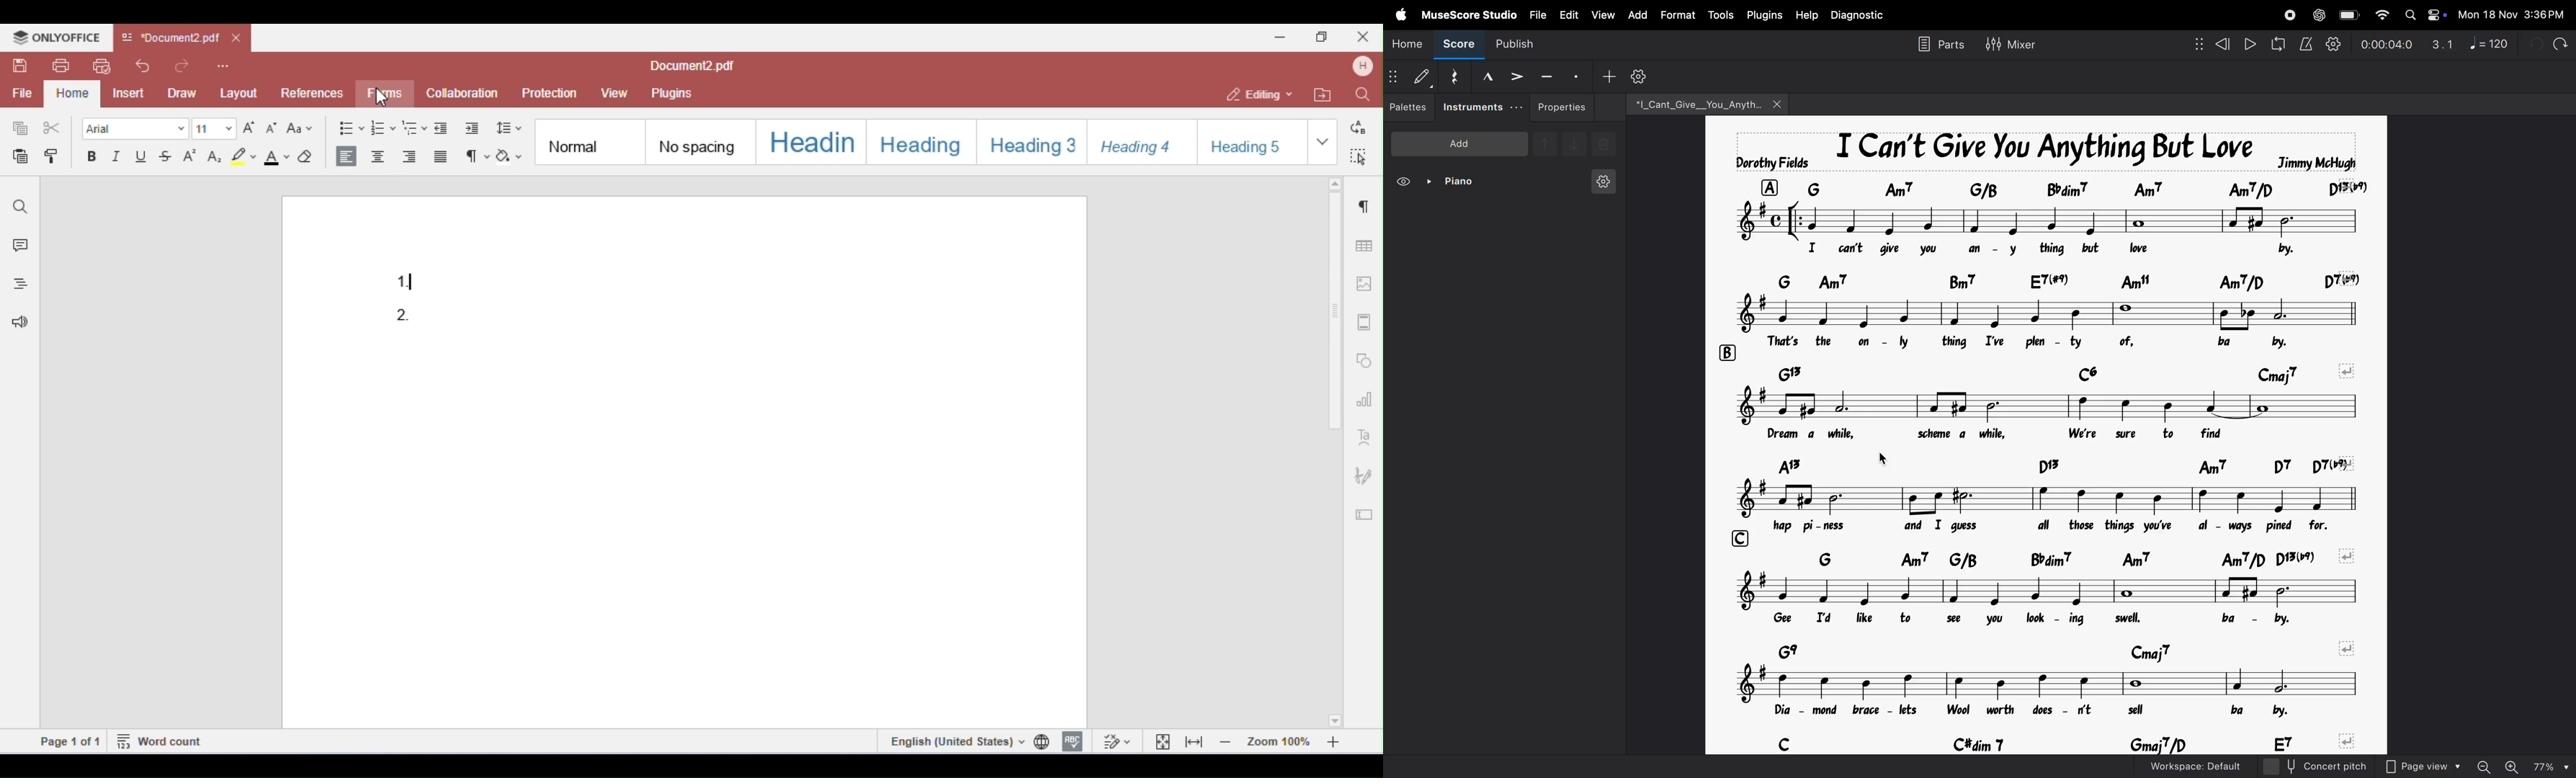 The height and width of the screenshot is (784, 2576). I want to click on chord symbols, so click(2081, 559).